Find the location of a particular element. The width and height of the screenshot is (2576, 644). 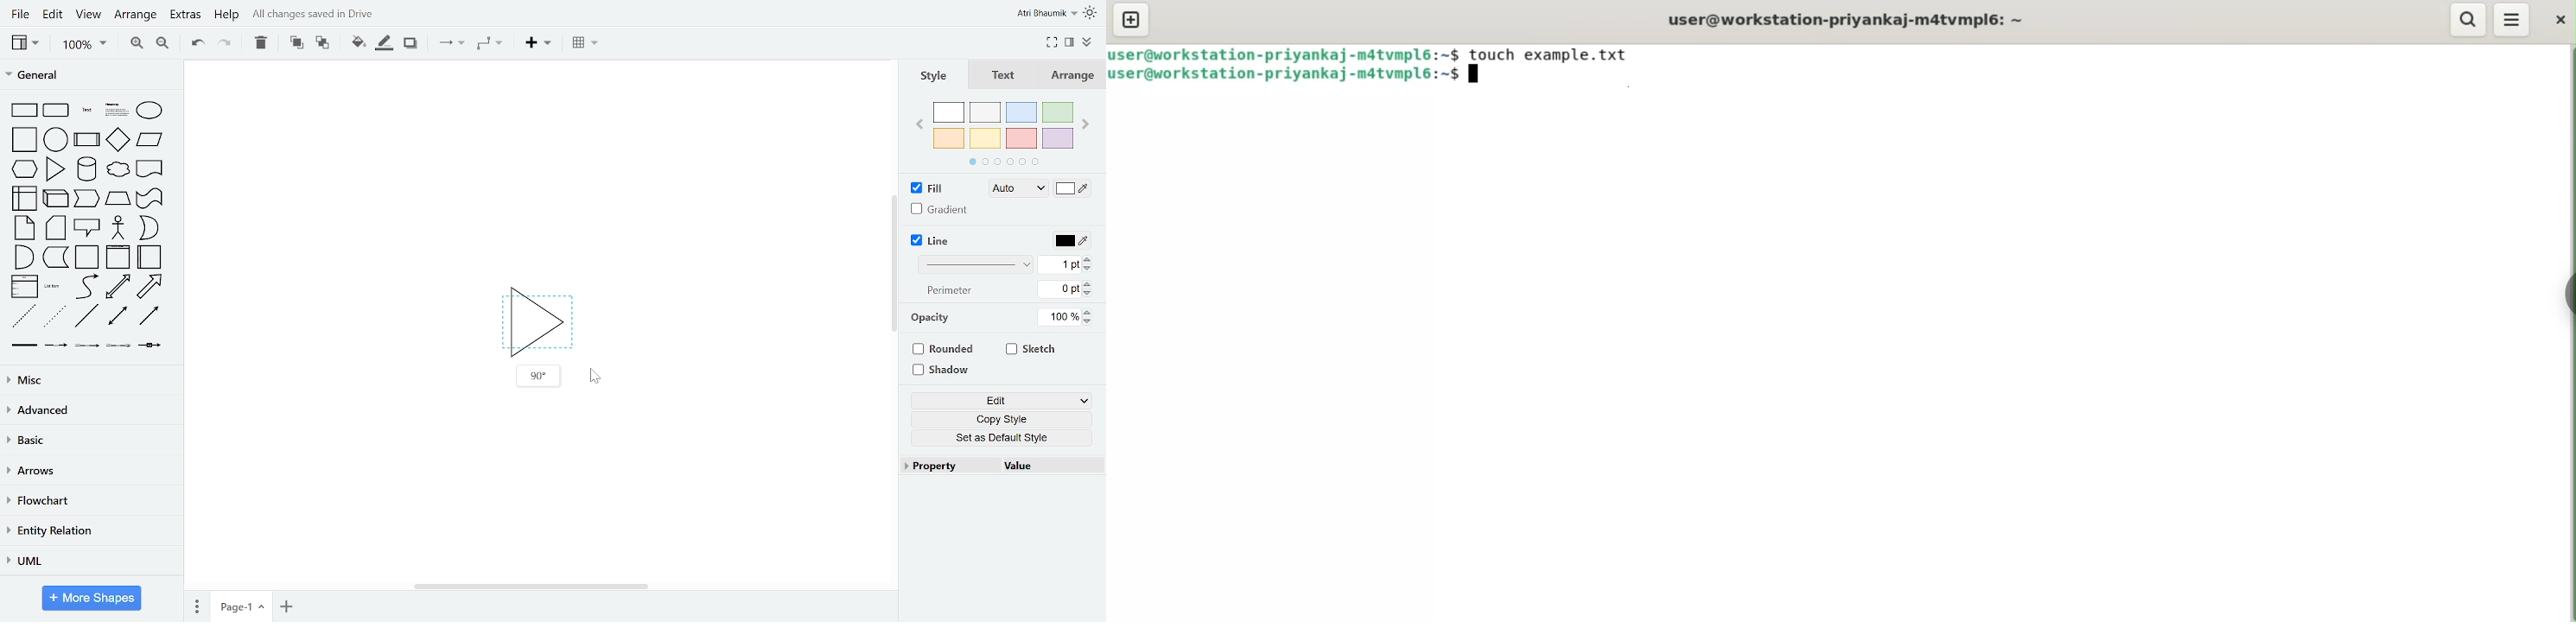

connector with label is located at coordinates (54, 346).